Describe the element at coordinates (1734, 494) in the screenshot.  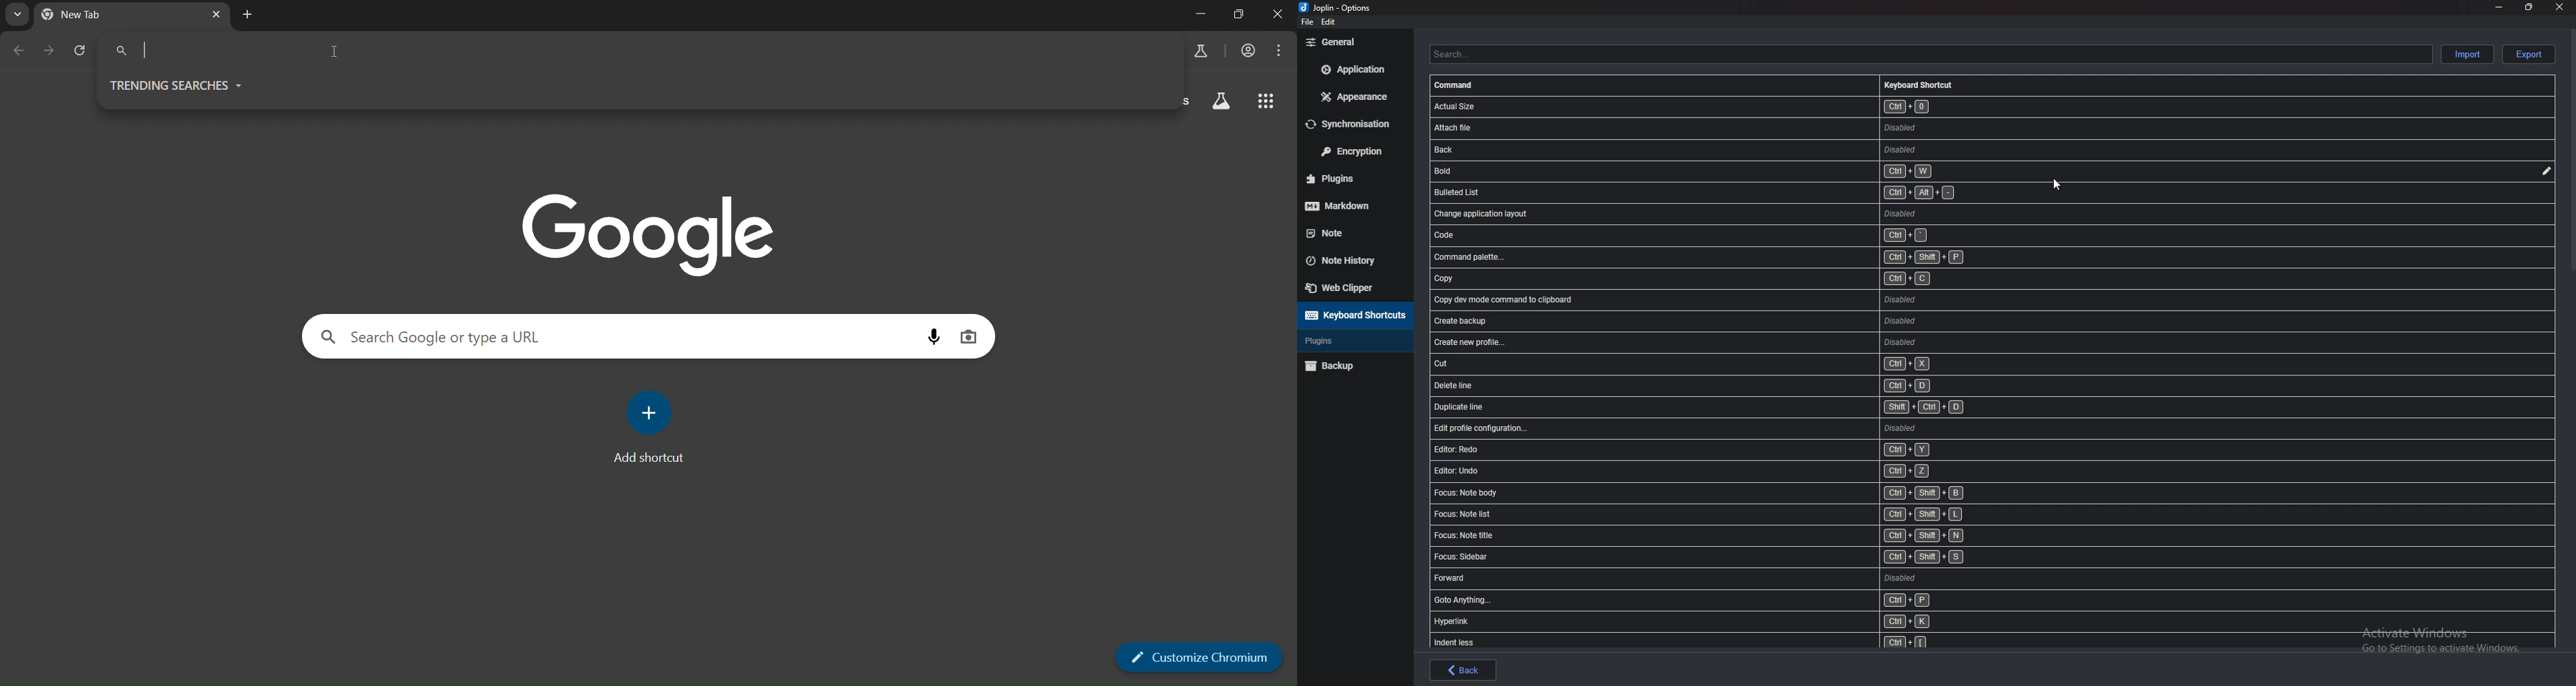
I see `shortcut` at that location.